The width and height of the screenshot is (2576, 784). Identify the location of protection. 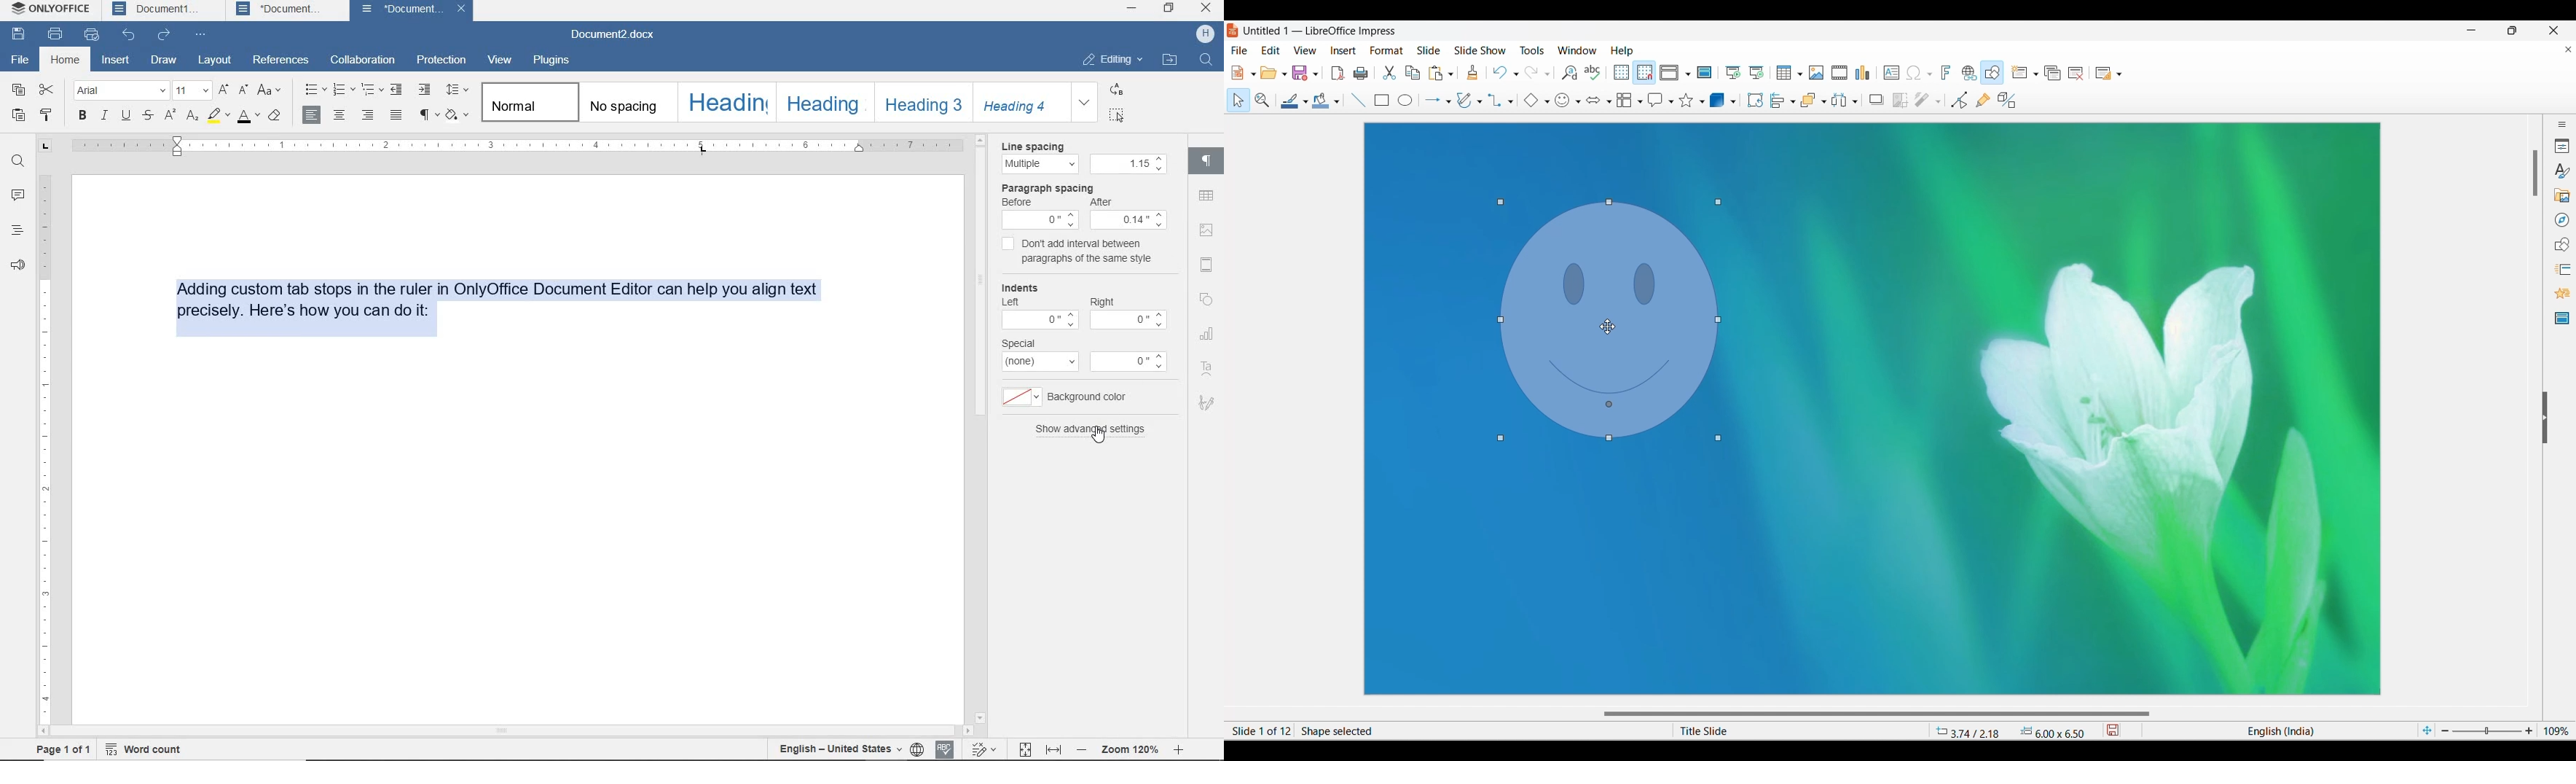
(440, 61).